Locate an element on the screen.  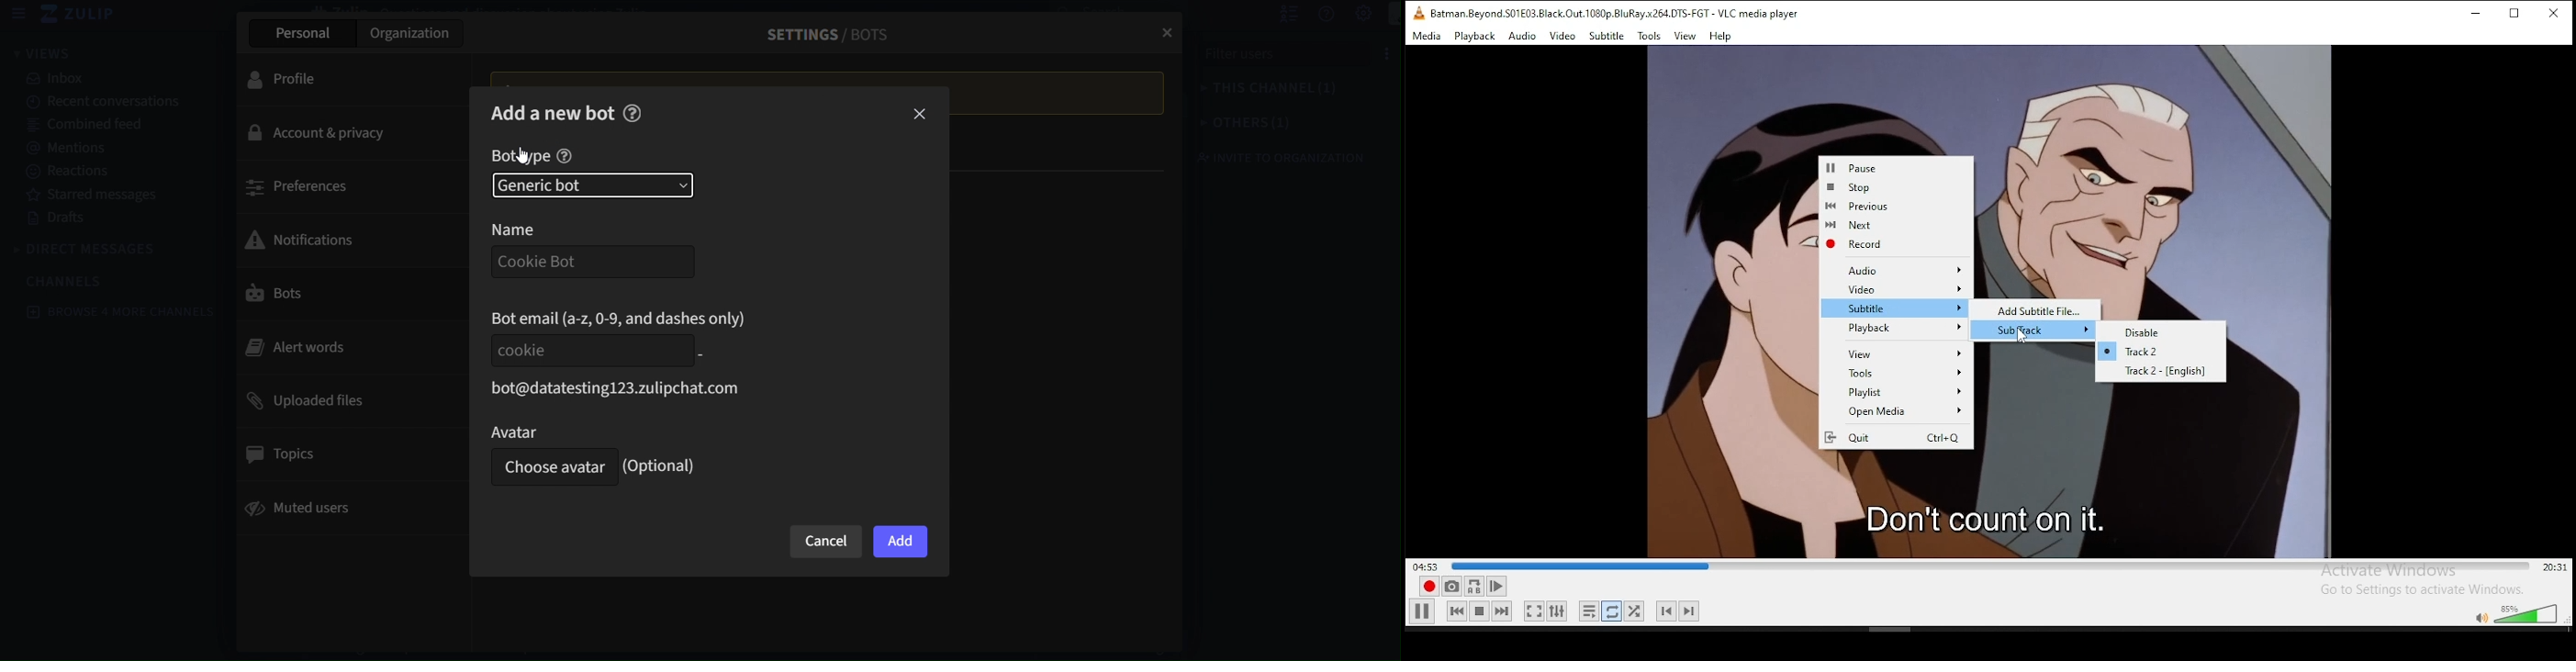
Don't count on it. is located at coordinates (1989, 517).